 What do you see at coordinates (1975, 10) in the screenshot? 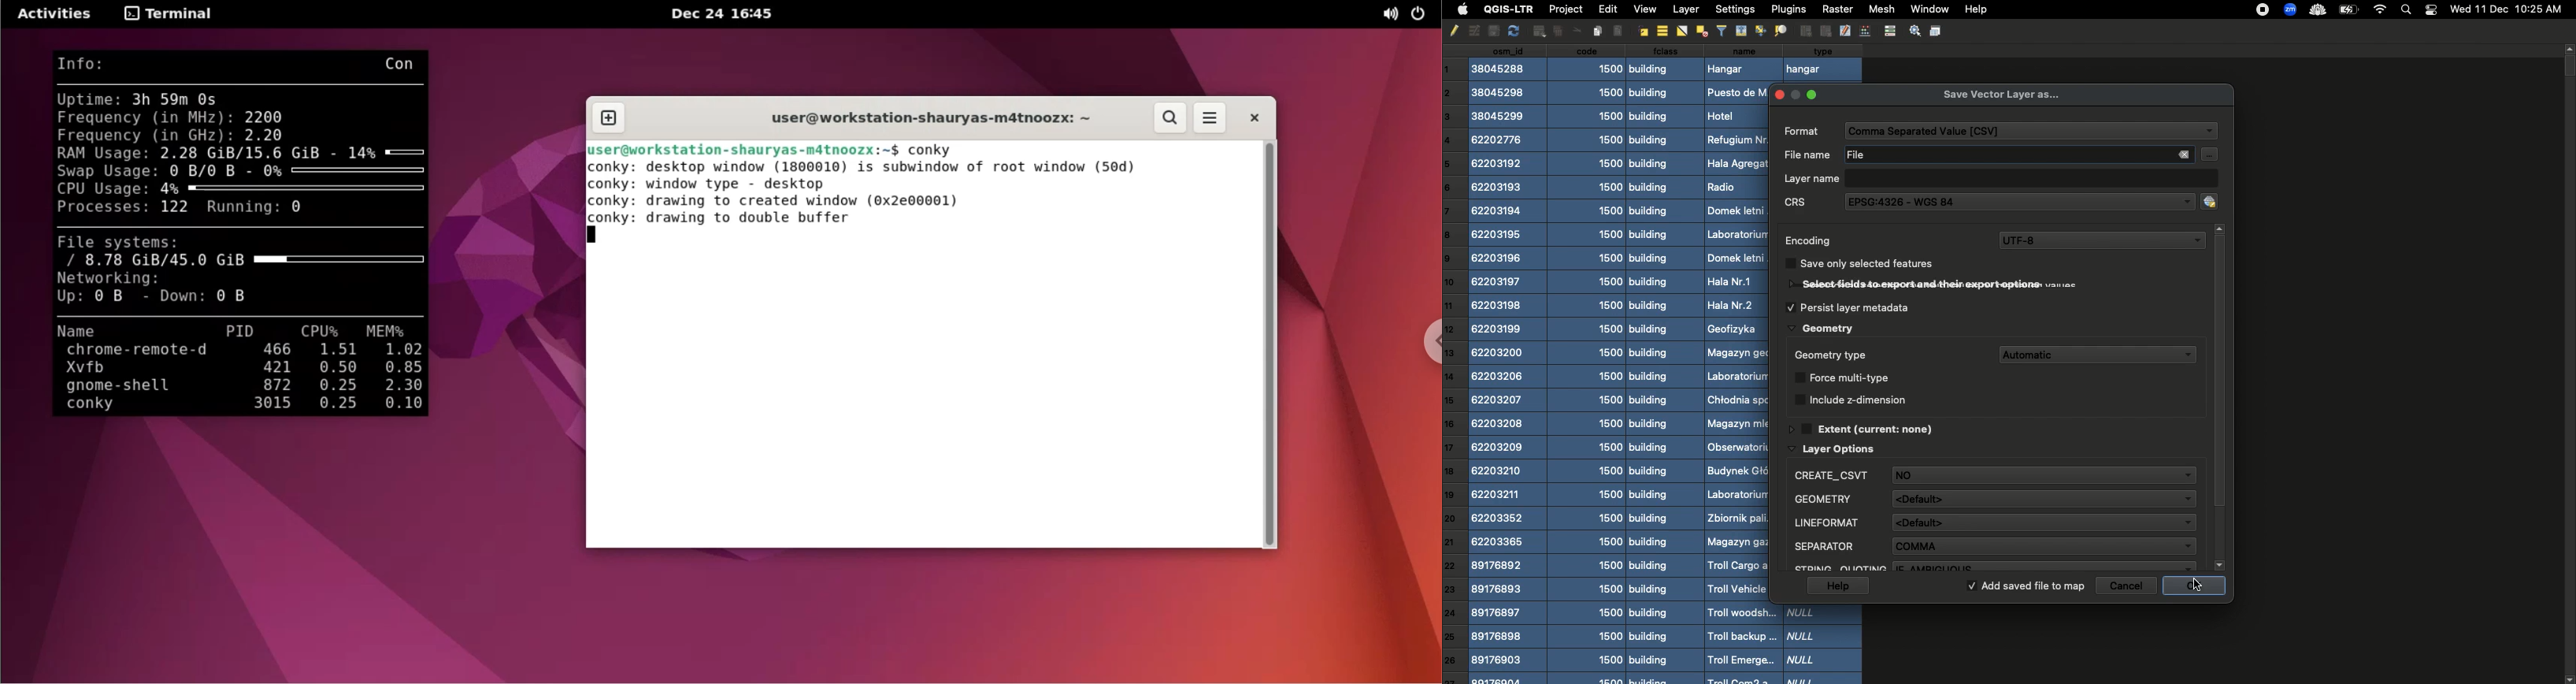
I see `Help` at bounding box center [1975, 10].